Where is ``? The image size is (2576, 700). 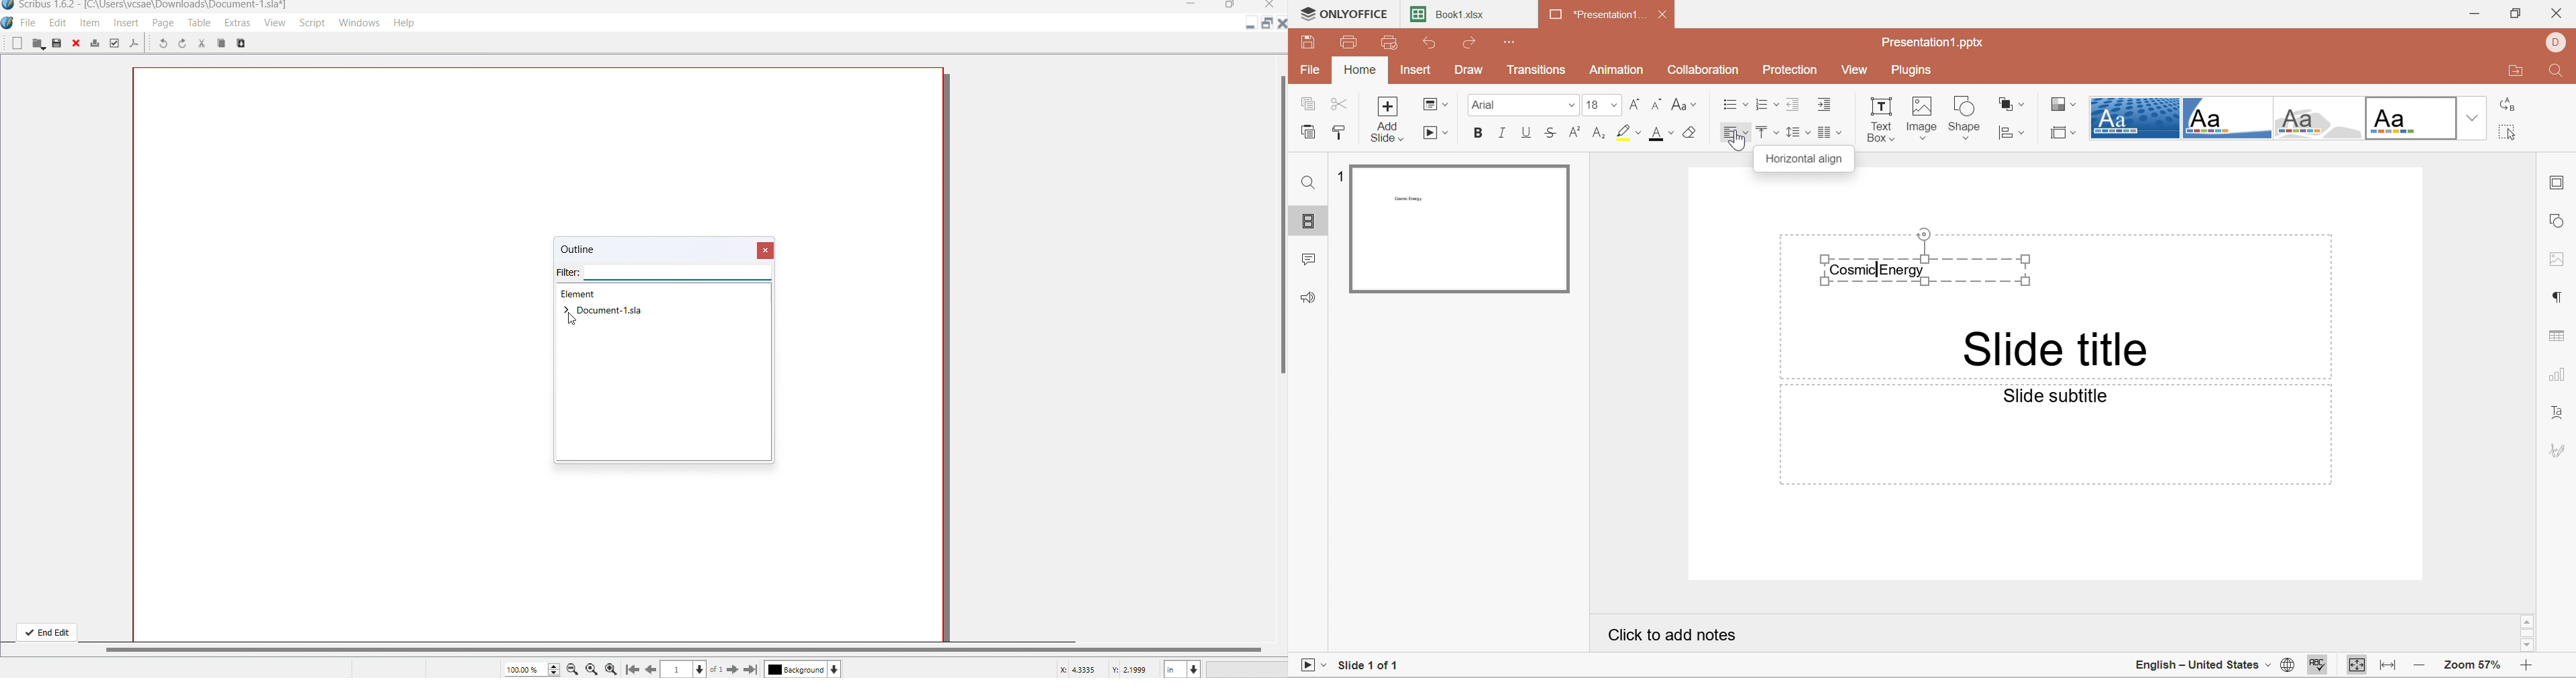  is located at coordinates (58, 42).